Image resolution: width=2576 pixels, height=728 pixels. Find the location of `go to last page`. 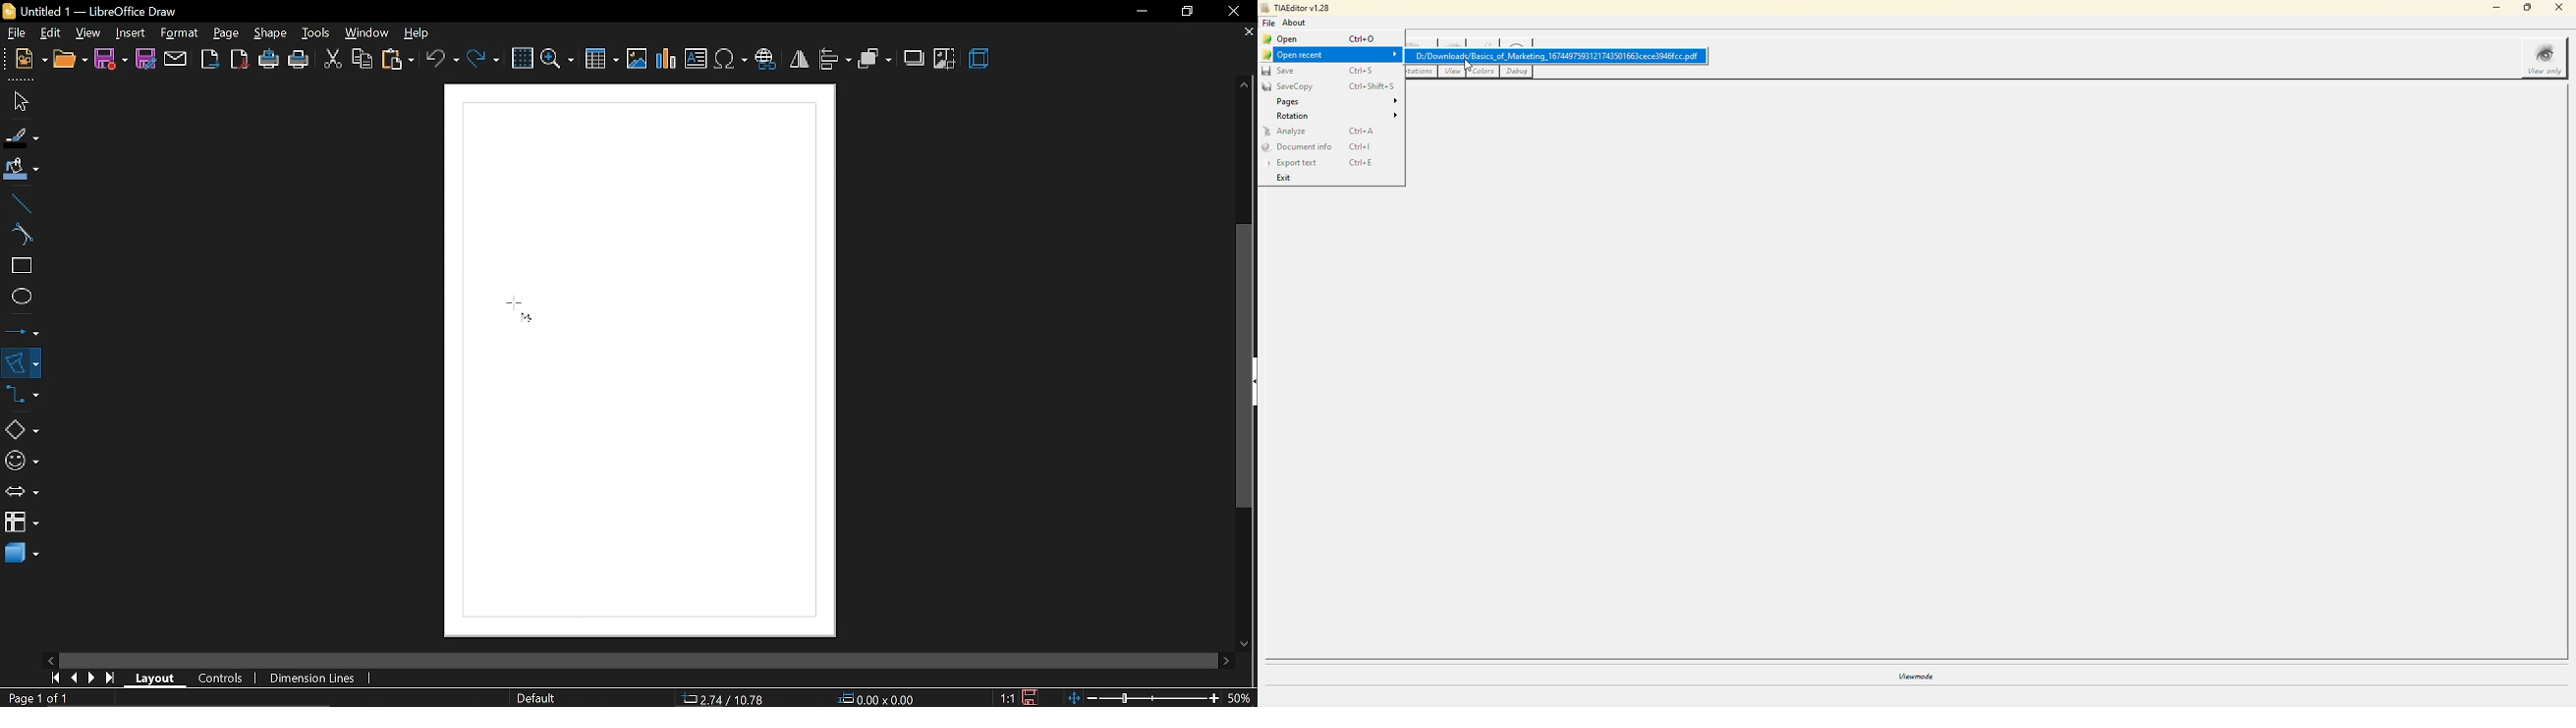

go to last page is located at coordinates (113, 679).